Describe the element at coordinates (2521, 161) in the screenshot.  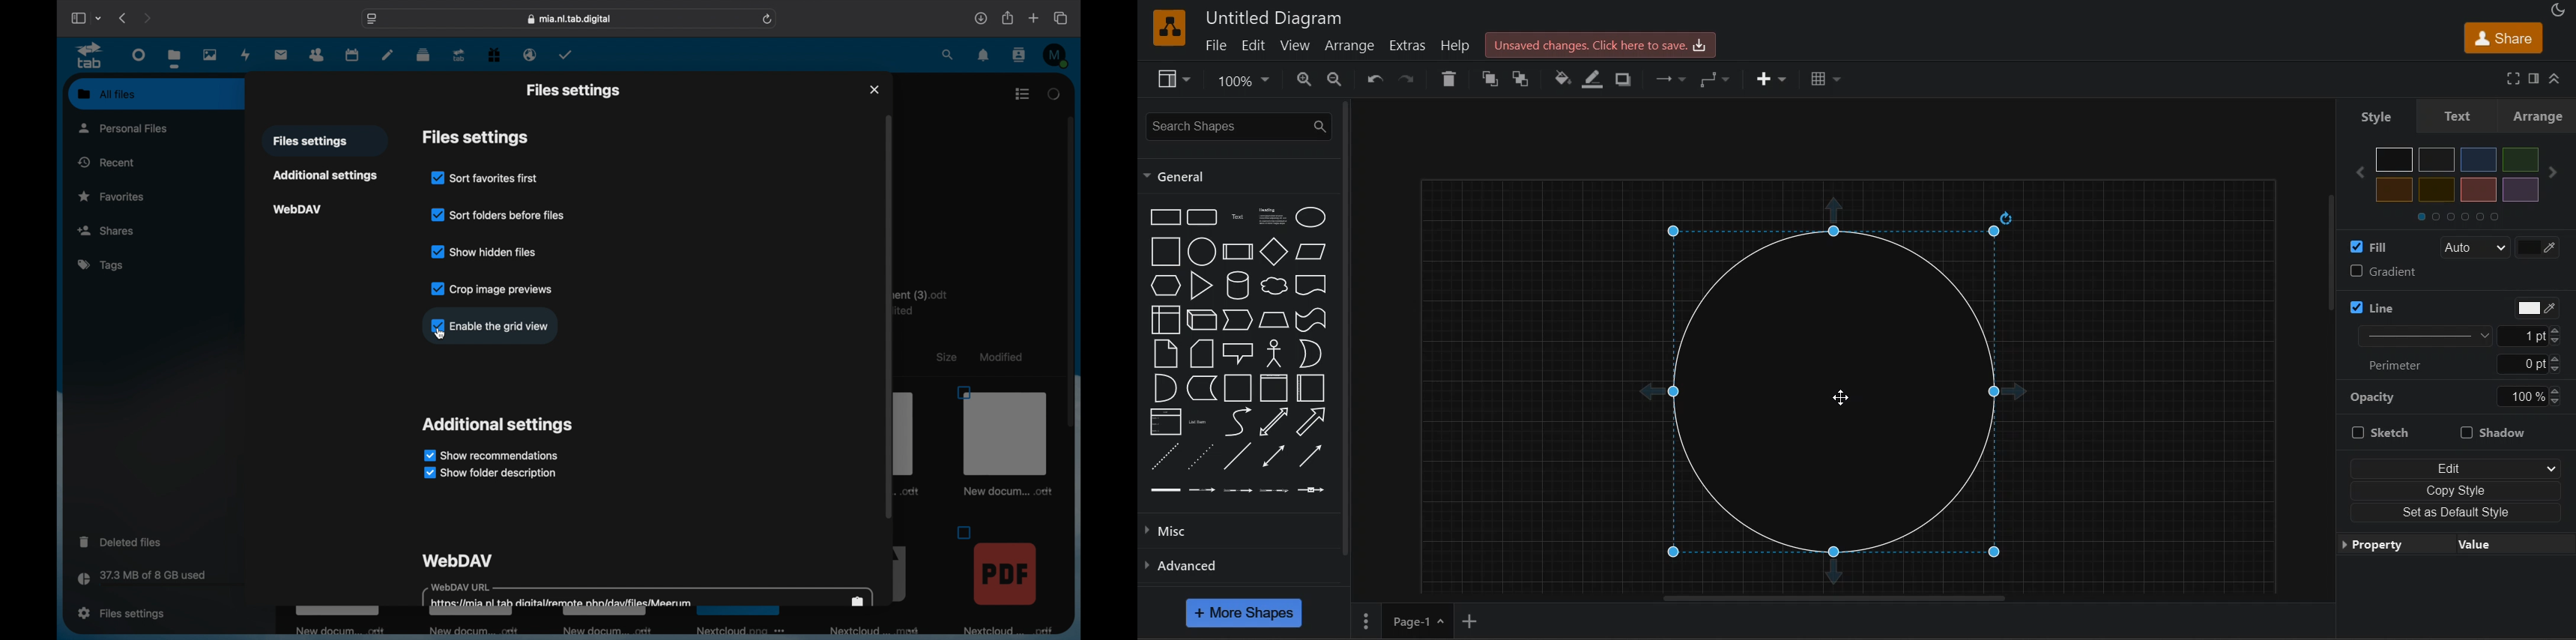
I see `green color` at that location.